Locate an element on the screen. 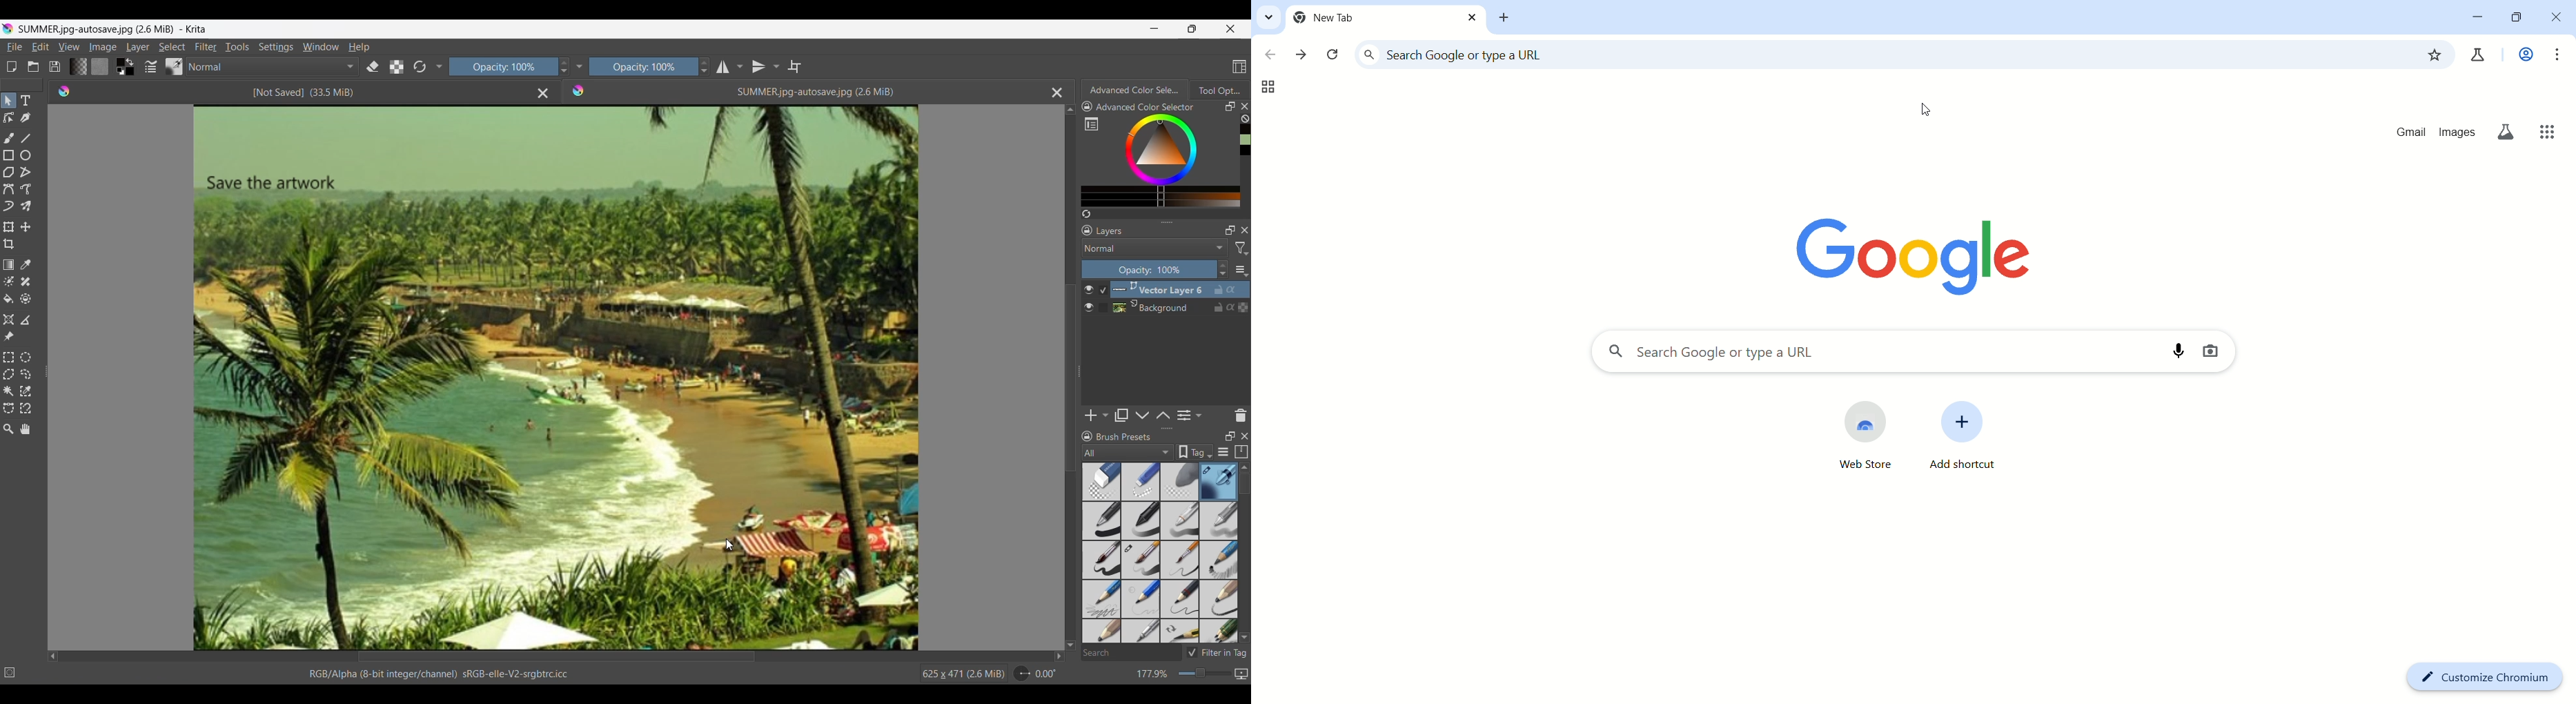 This screenshot has width=2576, height=728. Lock color panel is located at coordinates (1087, 107).